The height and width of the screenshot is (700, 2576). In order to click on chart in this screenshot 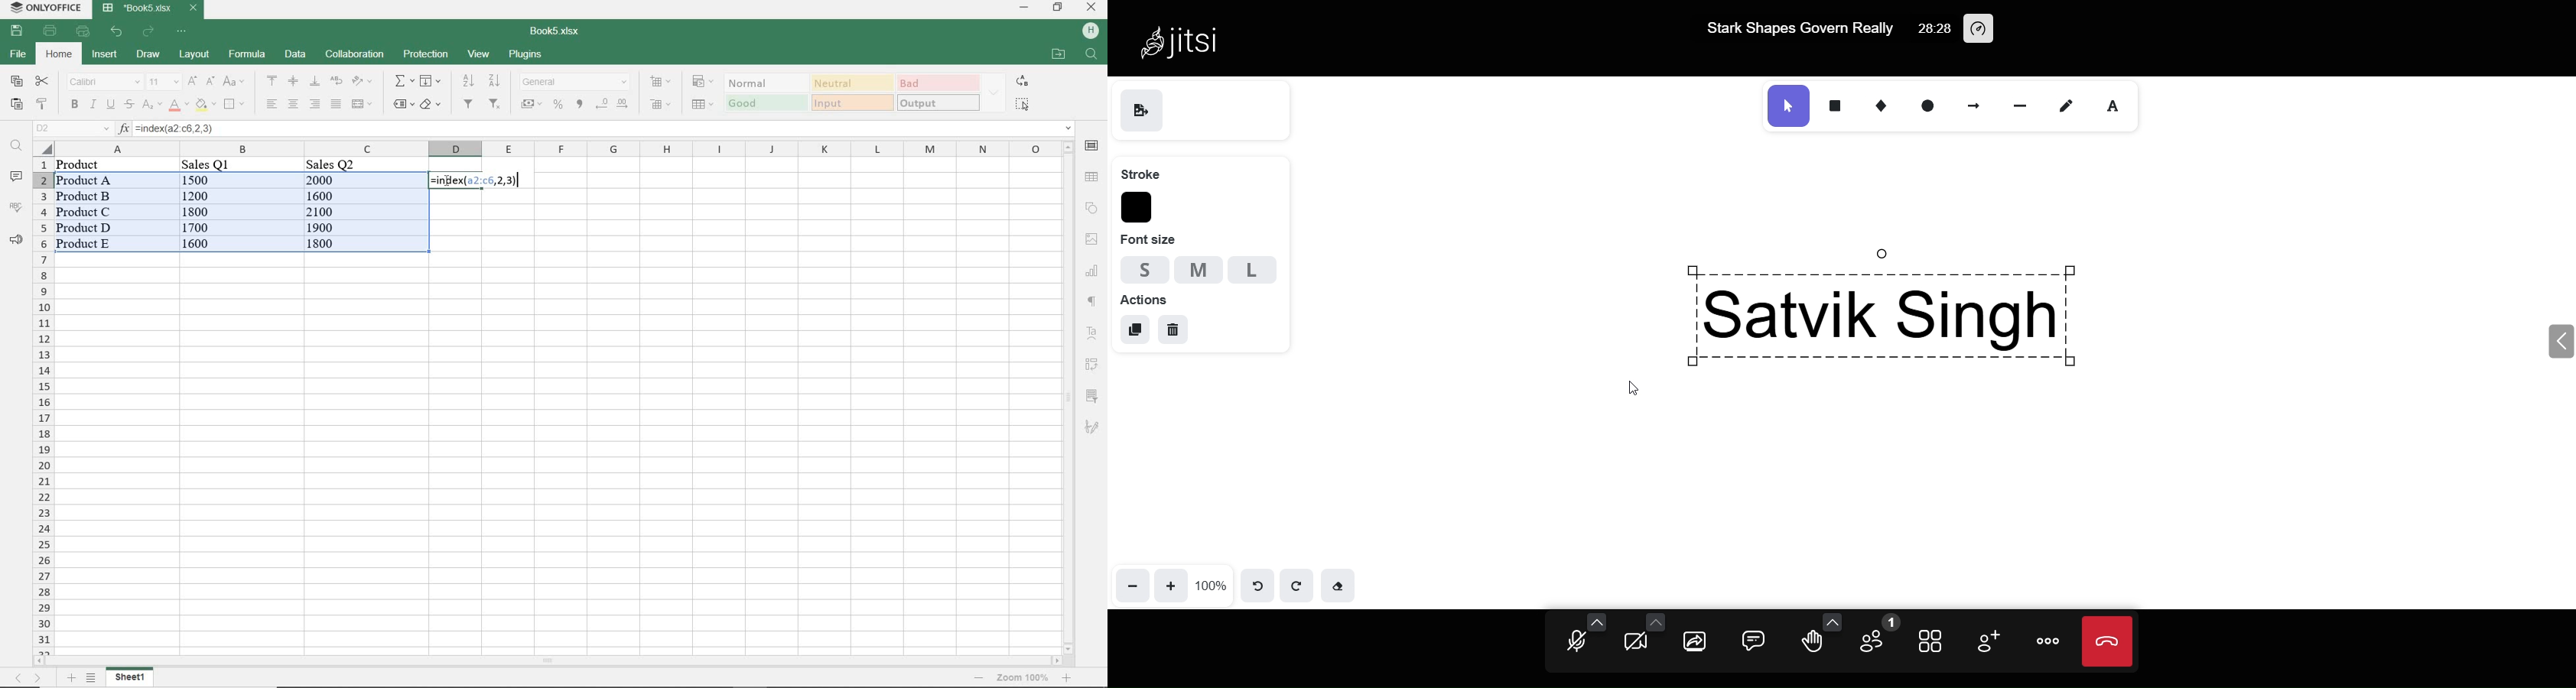, I will do `click(1092, 270)`.